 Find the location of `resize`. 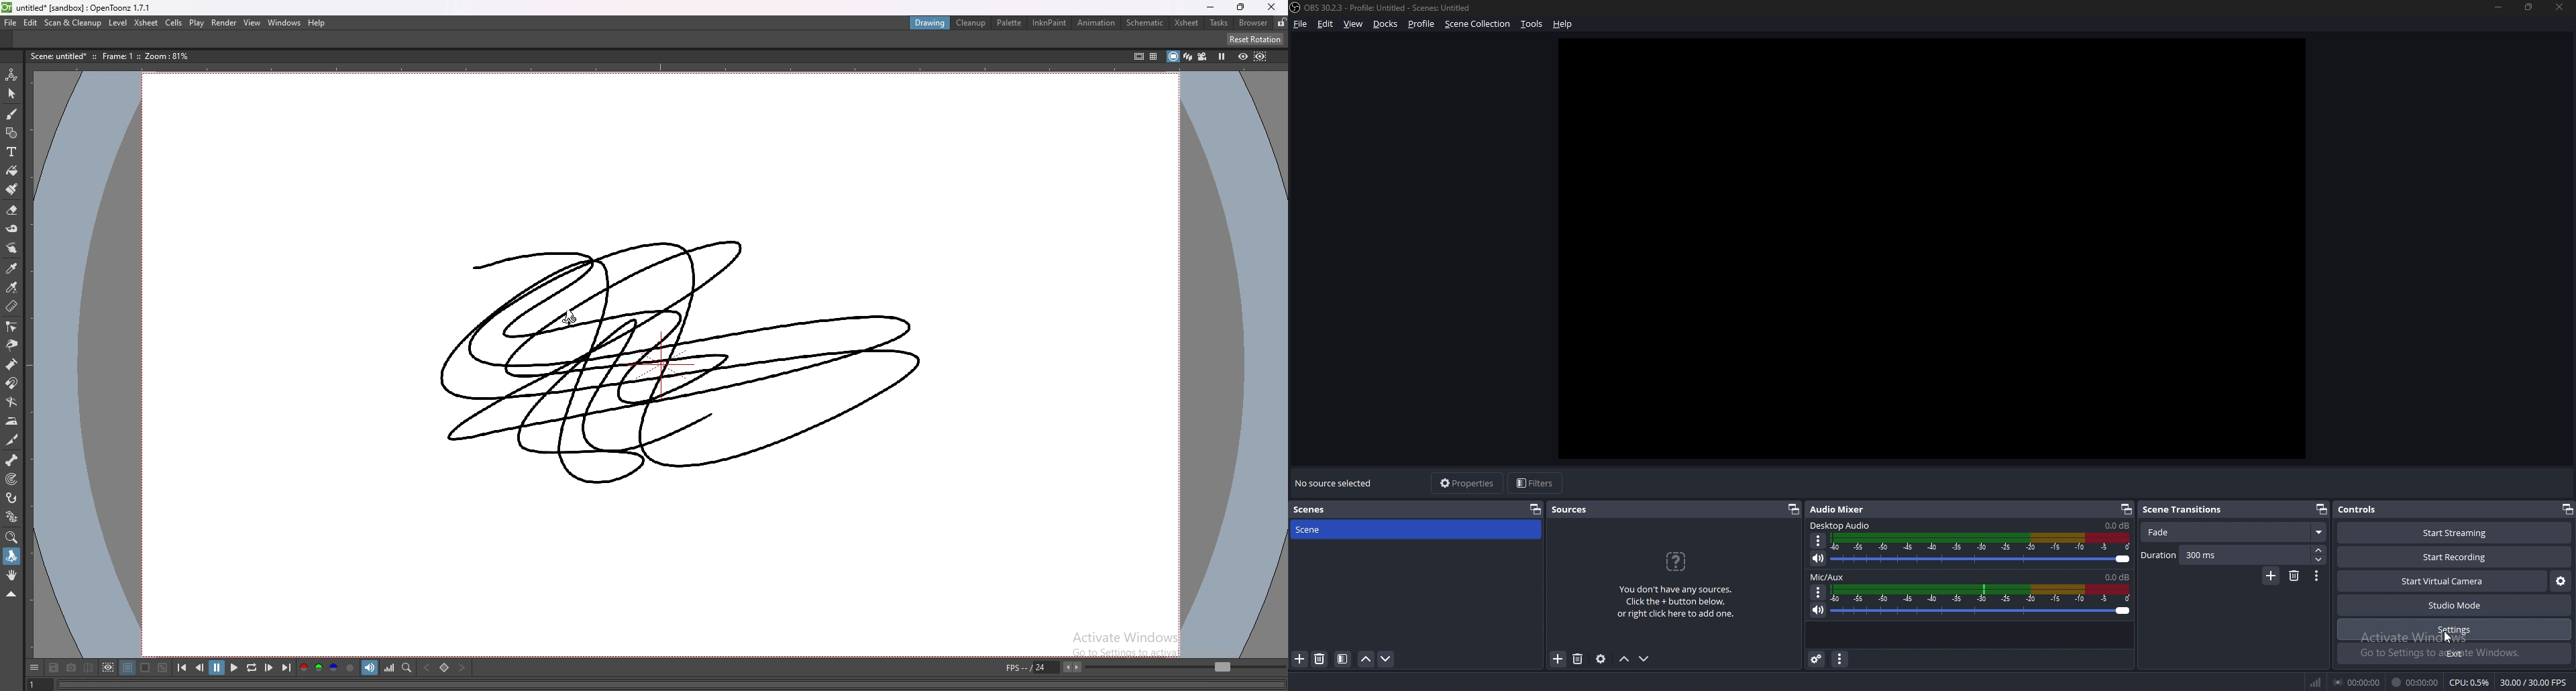

resize is located at coordinates (2529, 6).